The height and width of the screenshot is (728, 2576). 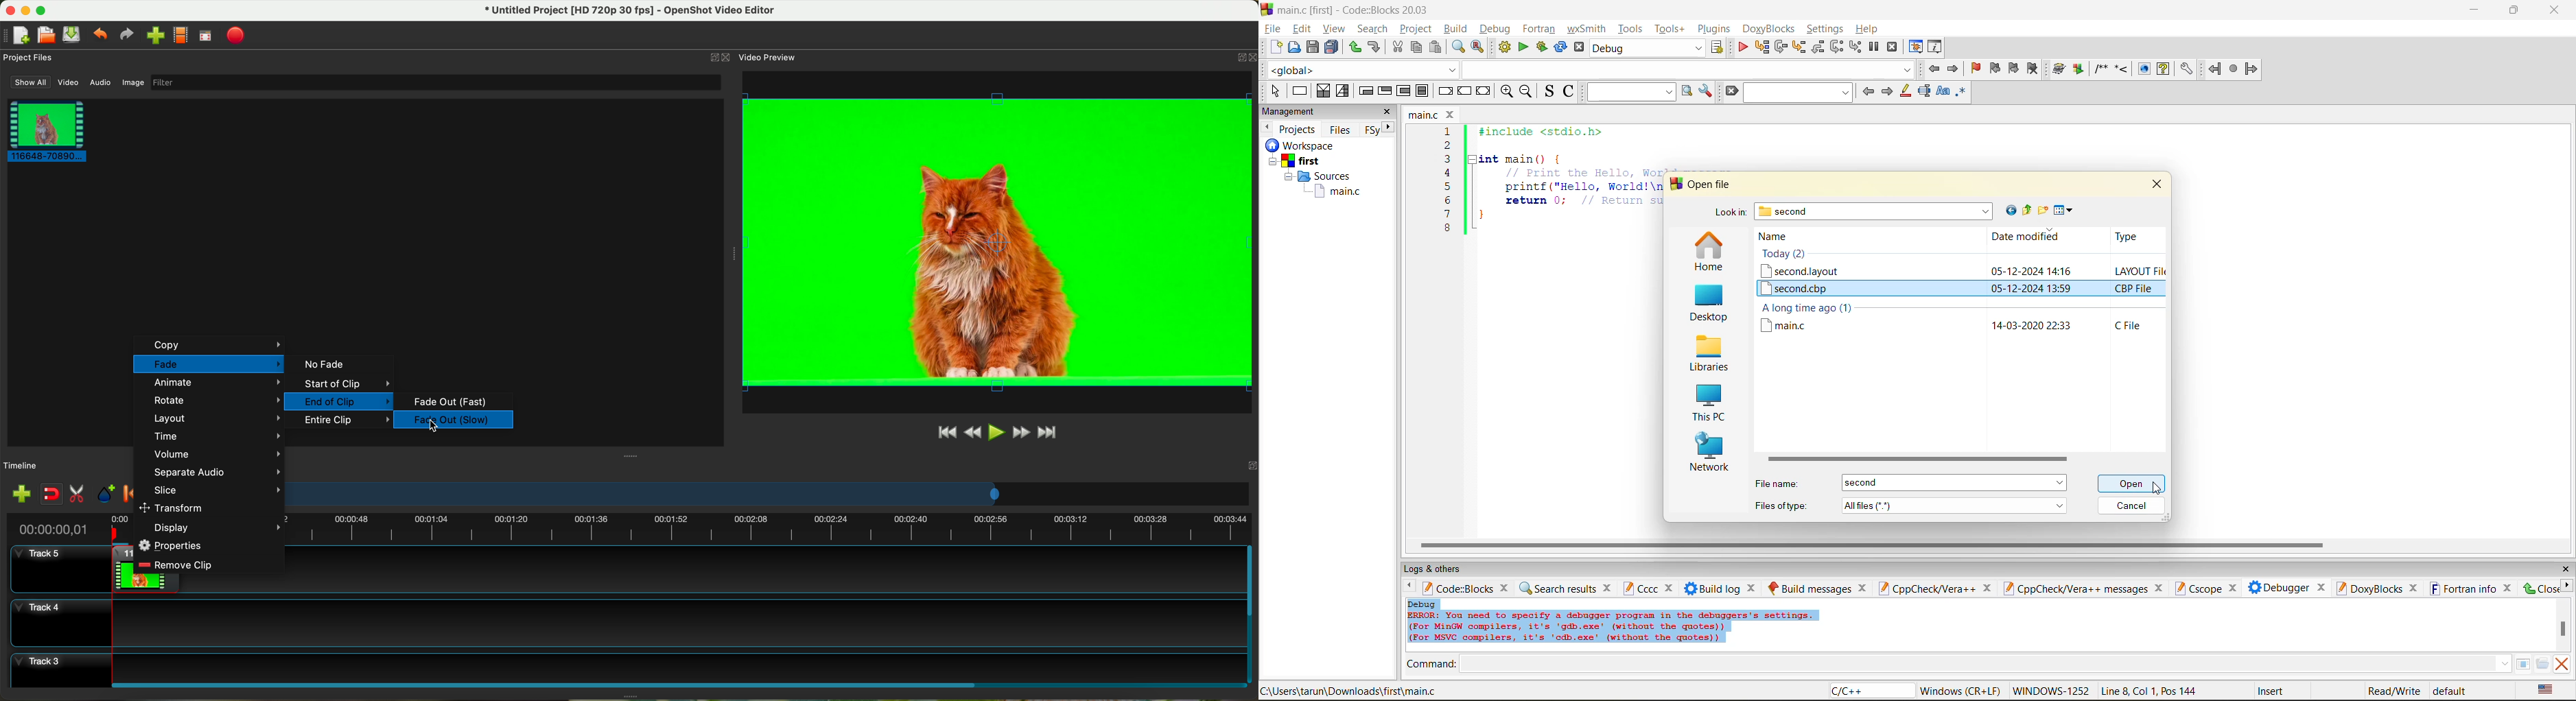 I want to click on video preview, so click(x=997, y=242).